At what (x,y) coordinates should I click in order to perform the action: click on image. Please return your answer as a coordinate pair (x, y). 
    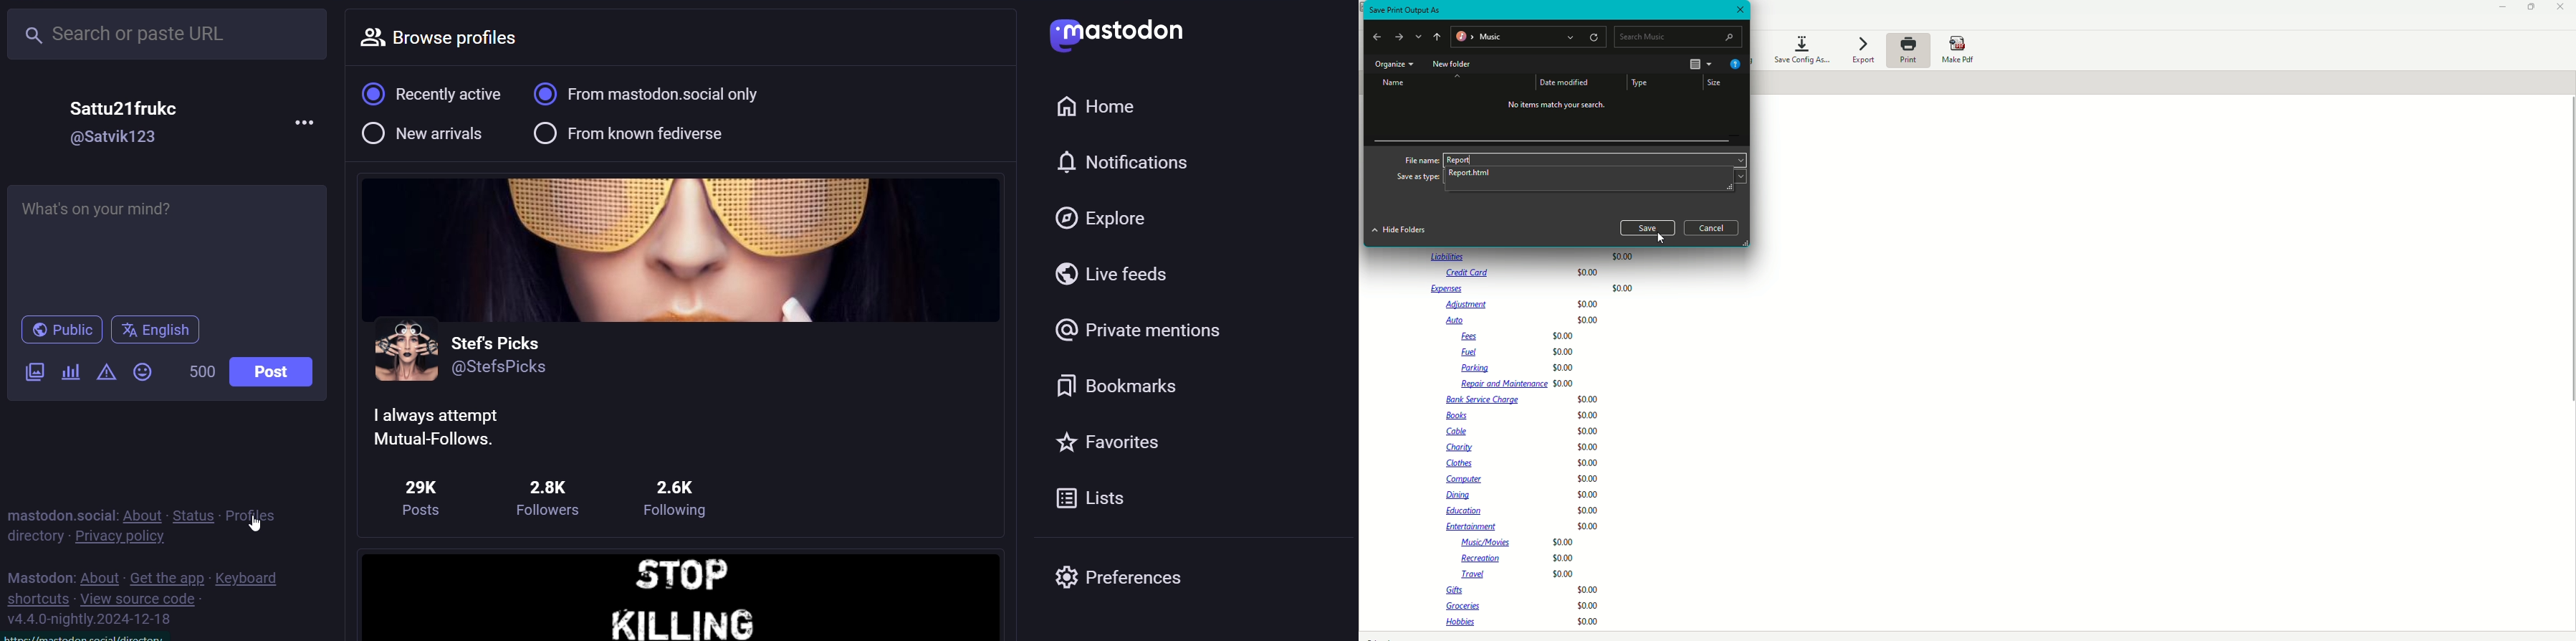
    Looking at the image, I should click on (680, 250).